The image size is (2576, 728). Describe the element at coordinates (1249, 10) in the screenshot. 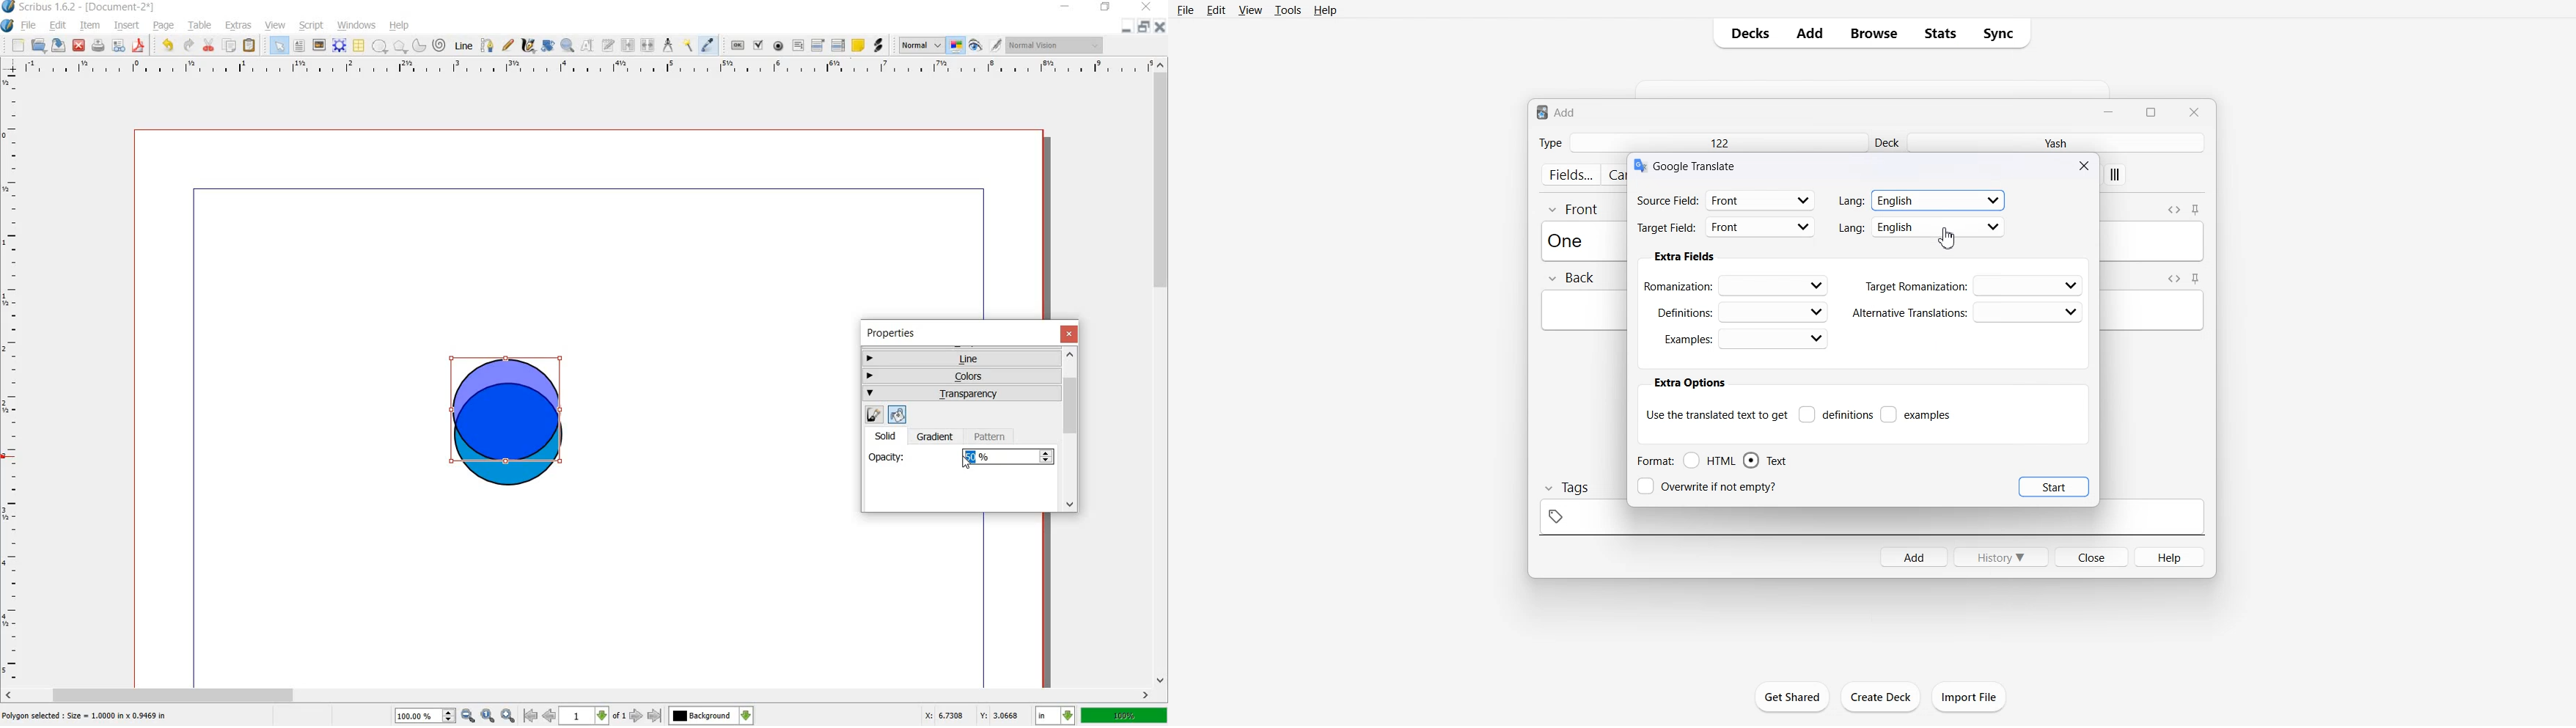

I see `View` at that location.